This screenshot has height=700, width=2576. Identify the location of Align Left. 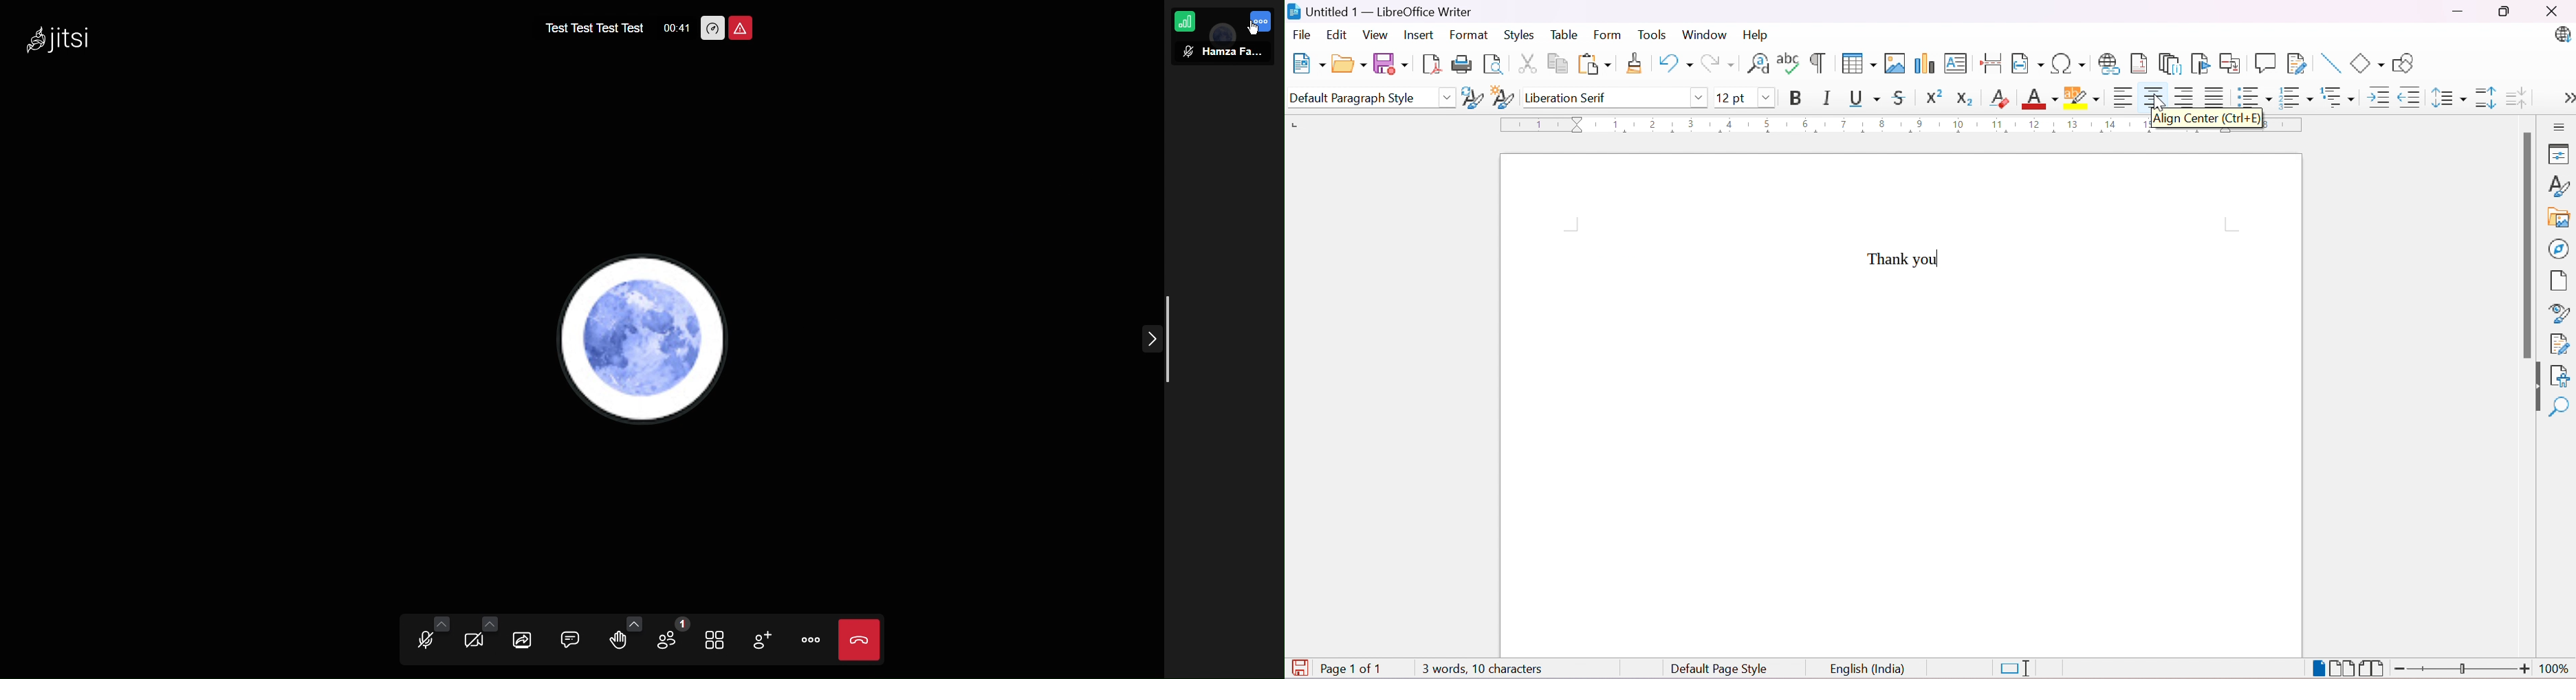
(2121, 98).